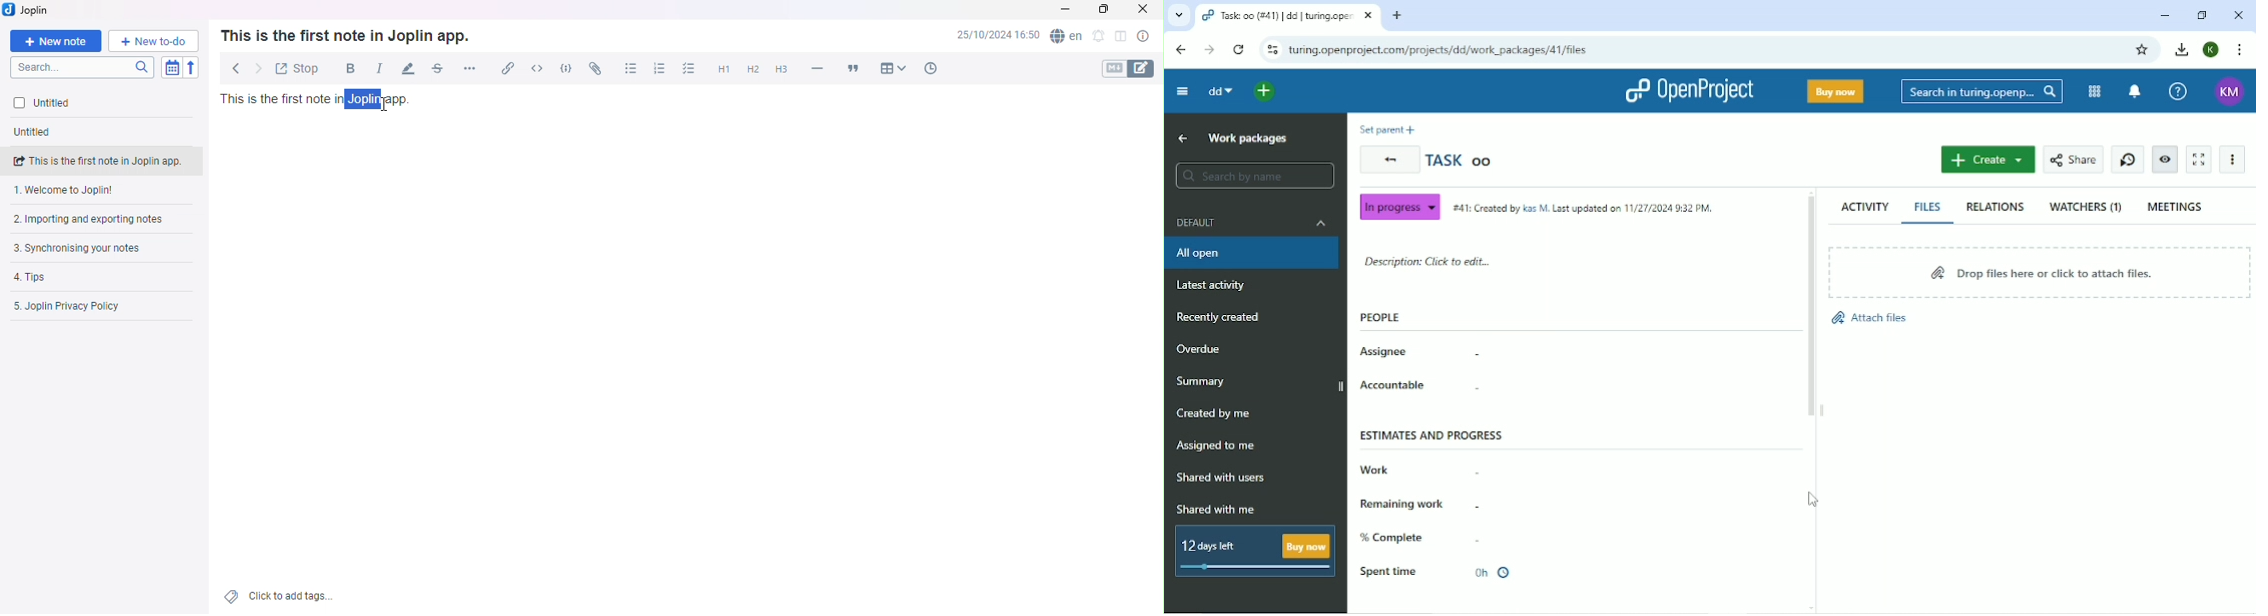 This screenshot has width=2268, height=616. What do you see at coordinates (657, 68) in the screenshot?
I see `Numbered list` at bounding box center [657, 68].